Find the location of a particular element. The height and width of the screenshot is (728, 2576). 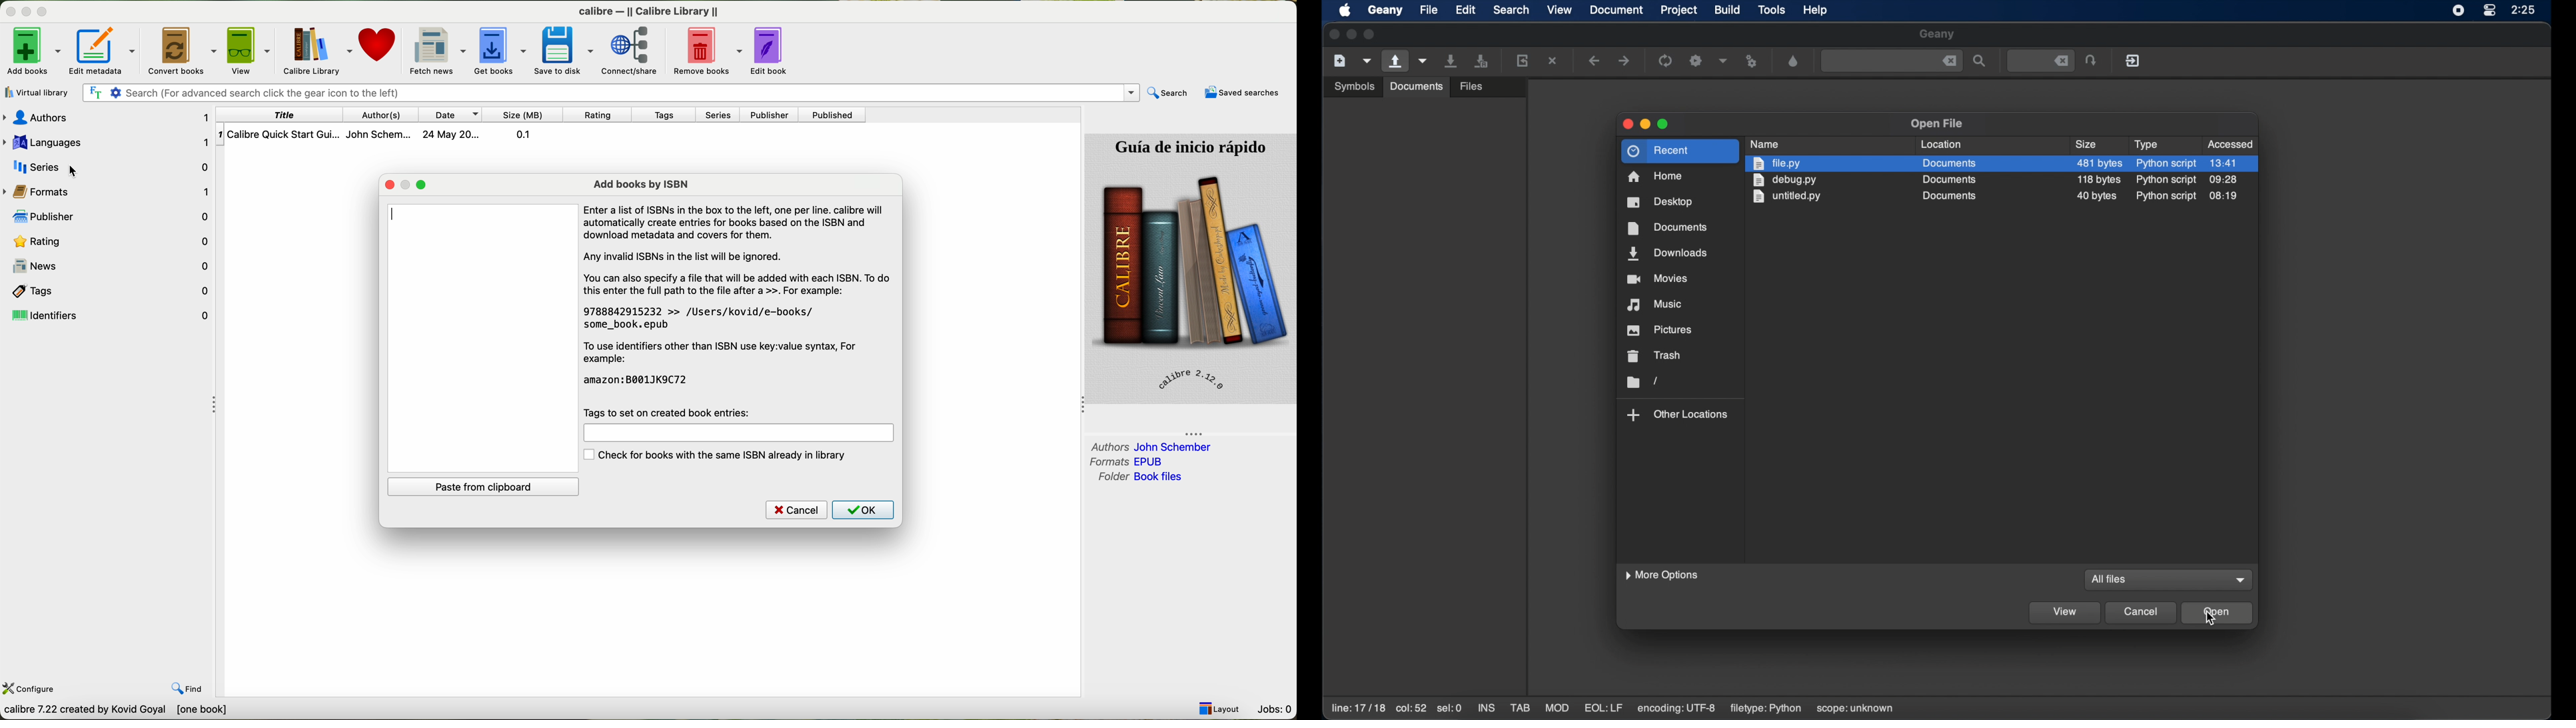

open an existing file is located at coordinates (1396, 61).